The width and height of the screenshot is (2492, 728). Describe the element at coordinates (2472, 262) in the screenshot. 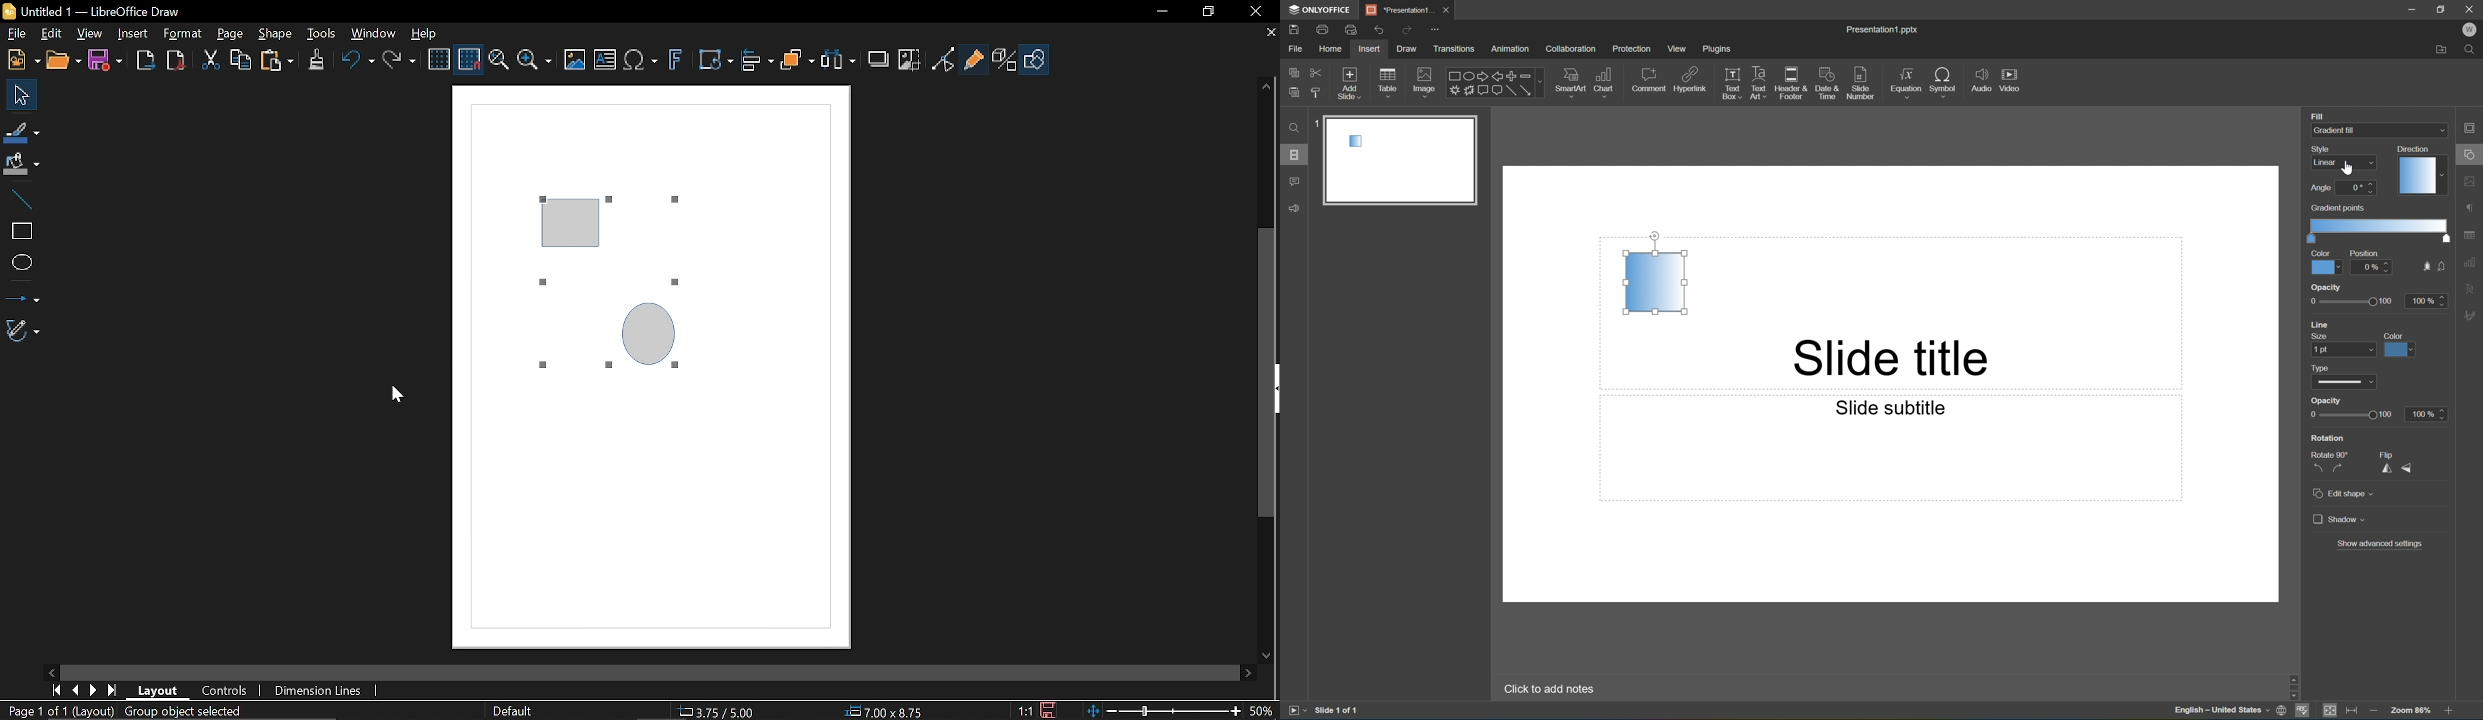

I see `Chart settings` at that location.